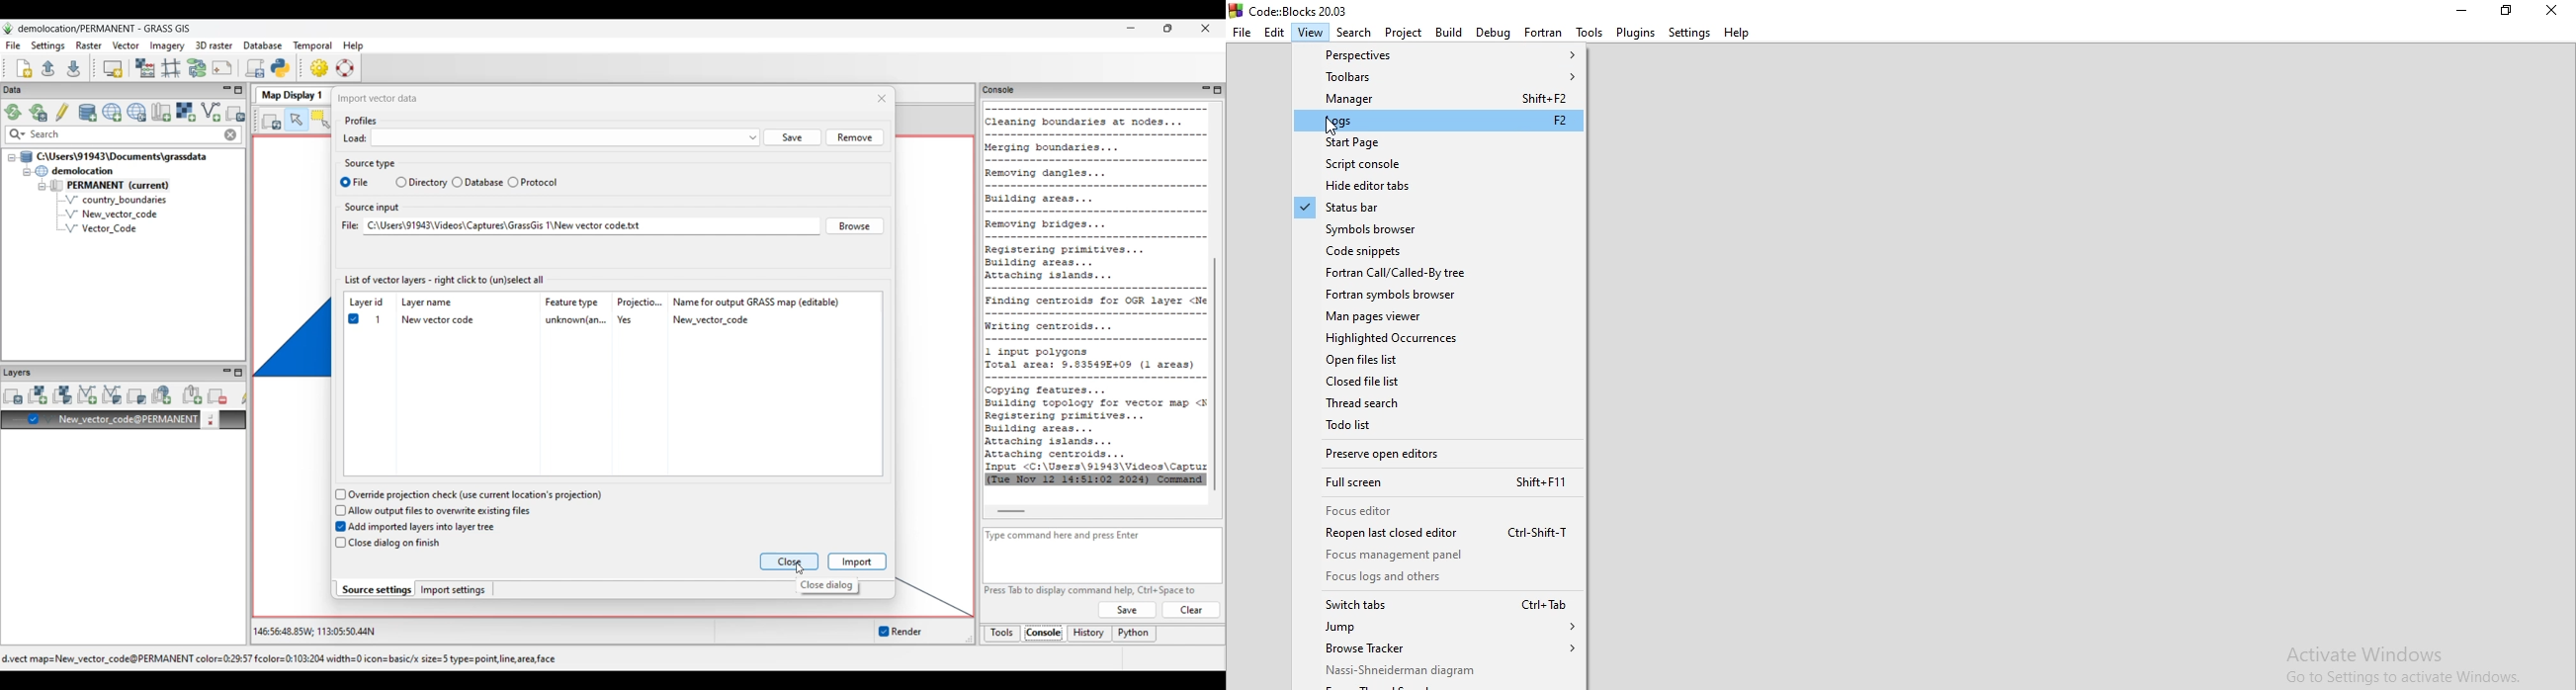  Describe the element at coordinates (1439, 229) in the screenshot. I see `Symbols browser` at that location.